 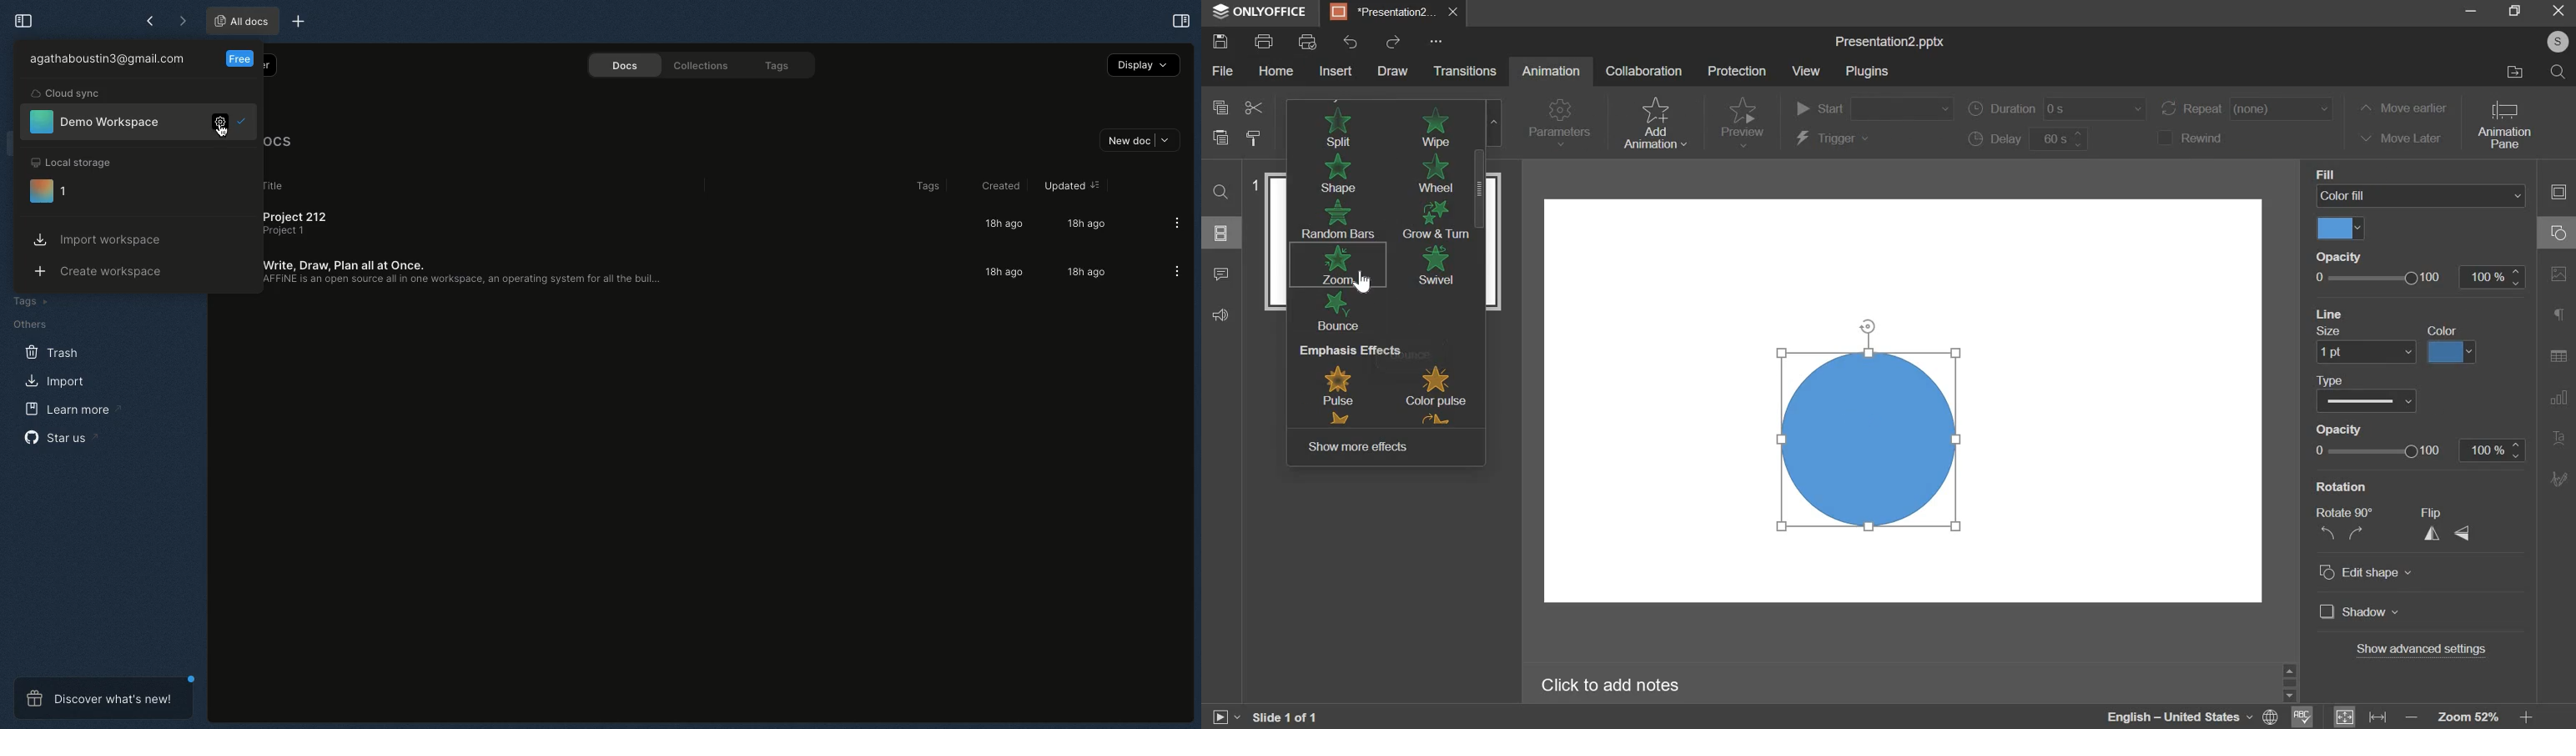 What do you see at coordinates (2364, 572) in the screenshot?
I see `edit shape` at bounding box center [2364, 572].